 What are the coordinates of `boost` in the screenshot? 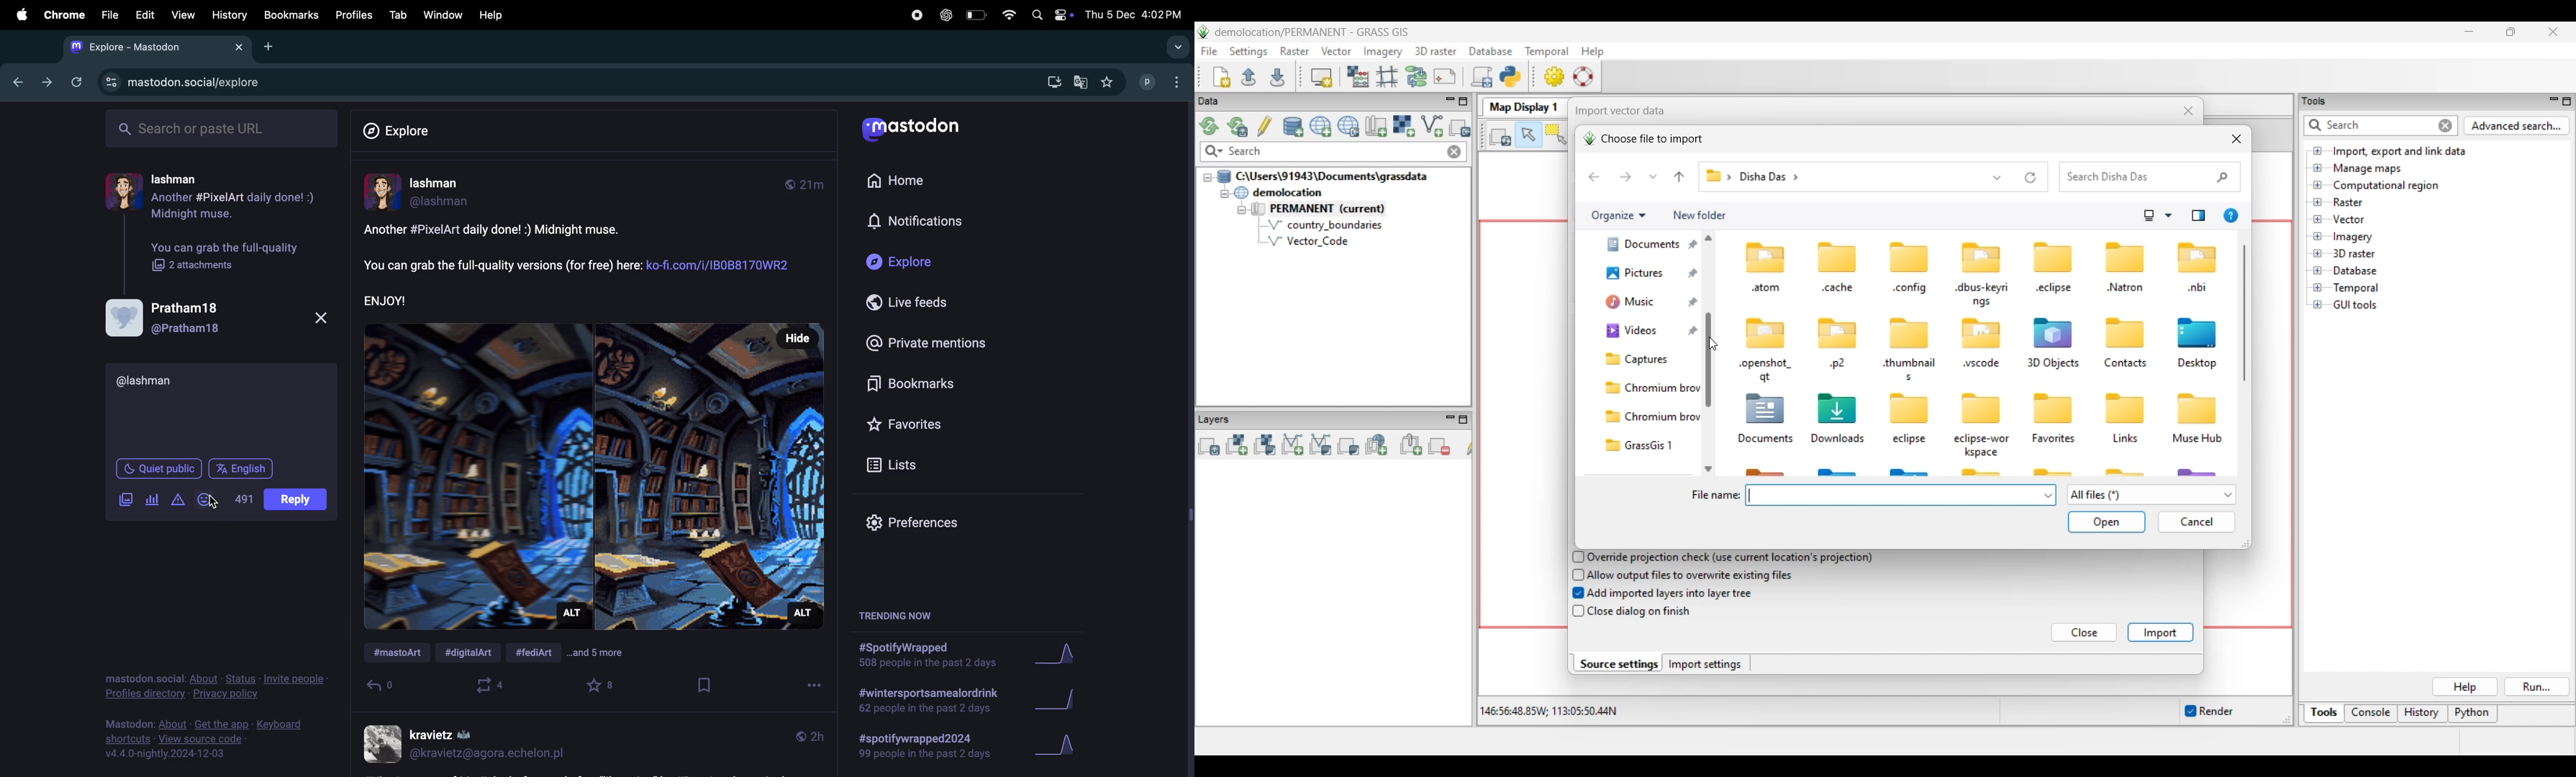 It's located at (493, 686).